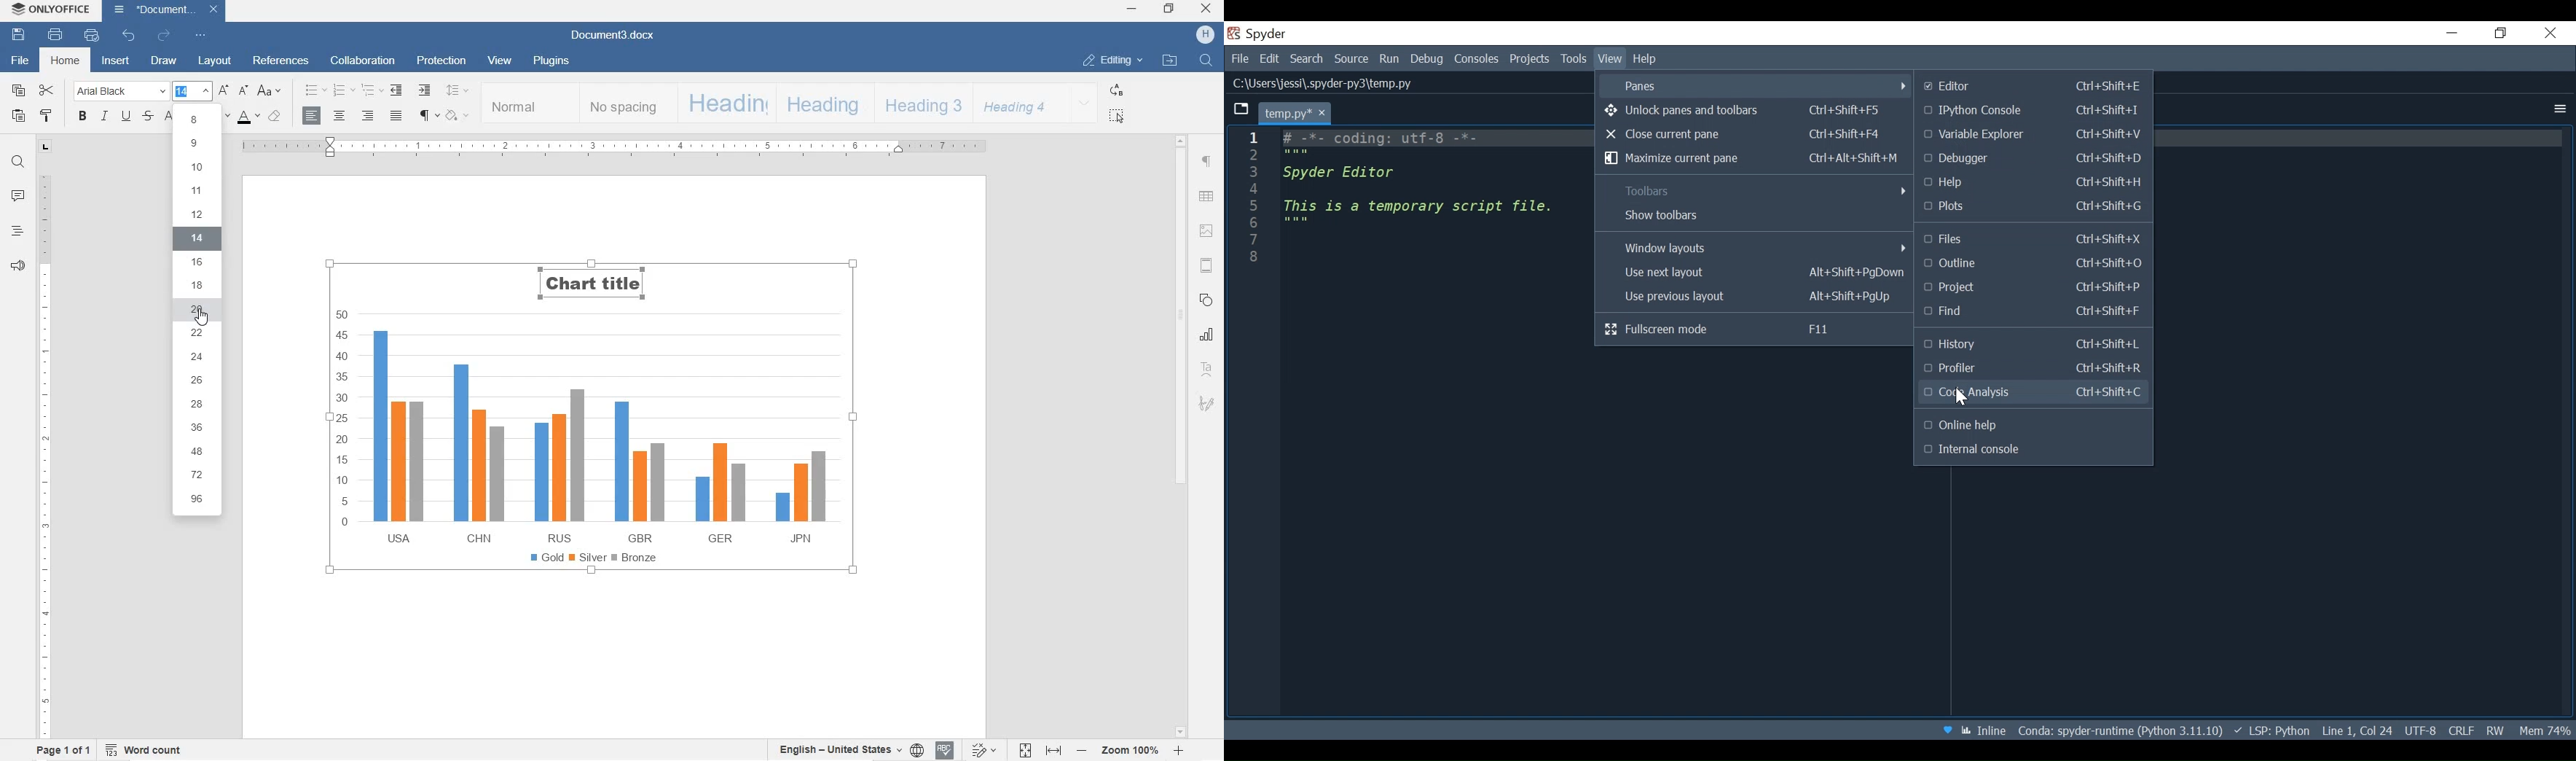  What do you see at coordinates (1133, 9) in the screenshot?
I see `MINIMIZE` at bounding box center [1133, 9].